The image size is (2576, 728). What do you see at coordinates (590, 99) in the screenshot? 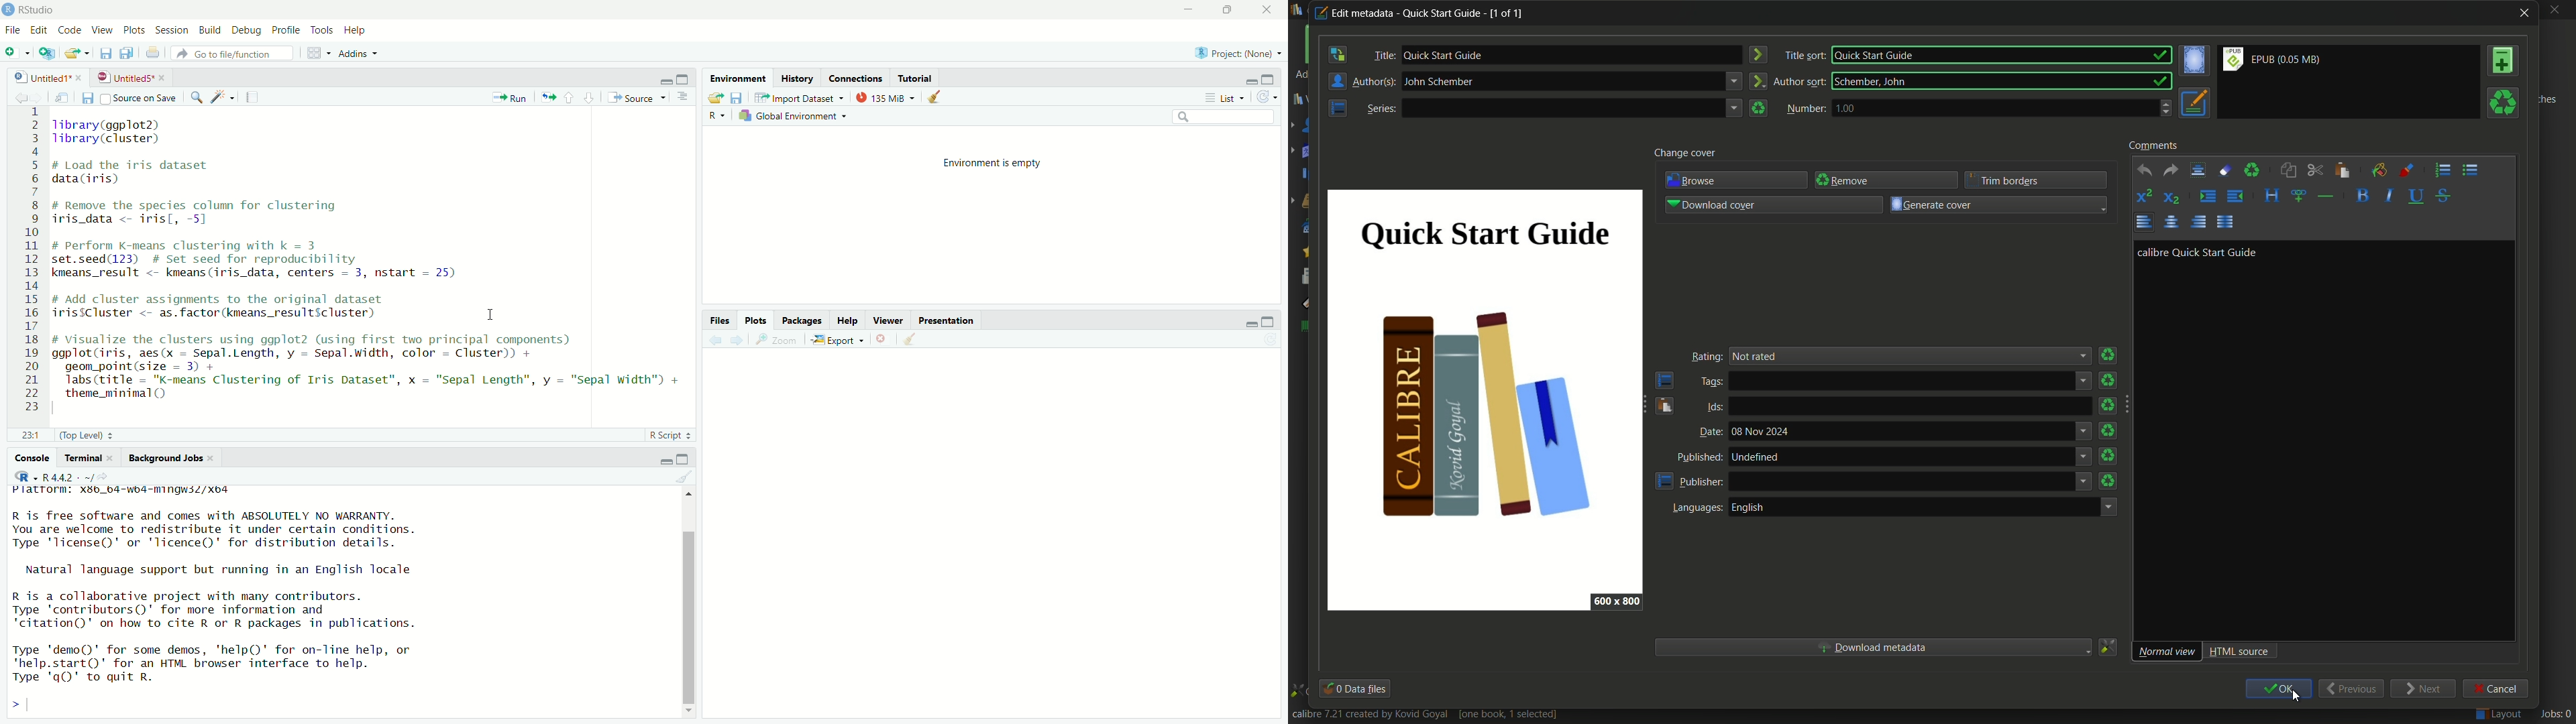
I see `go to next section/chunk` at bounding box center [590, 99].